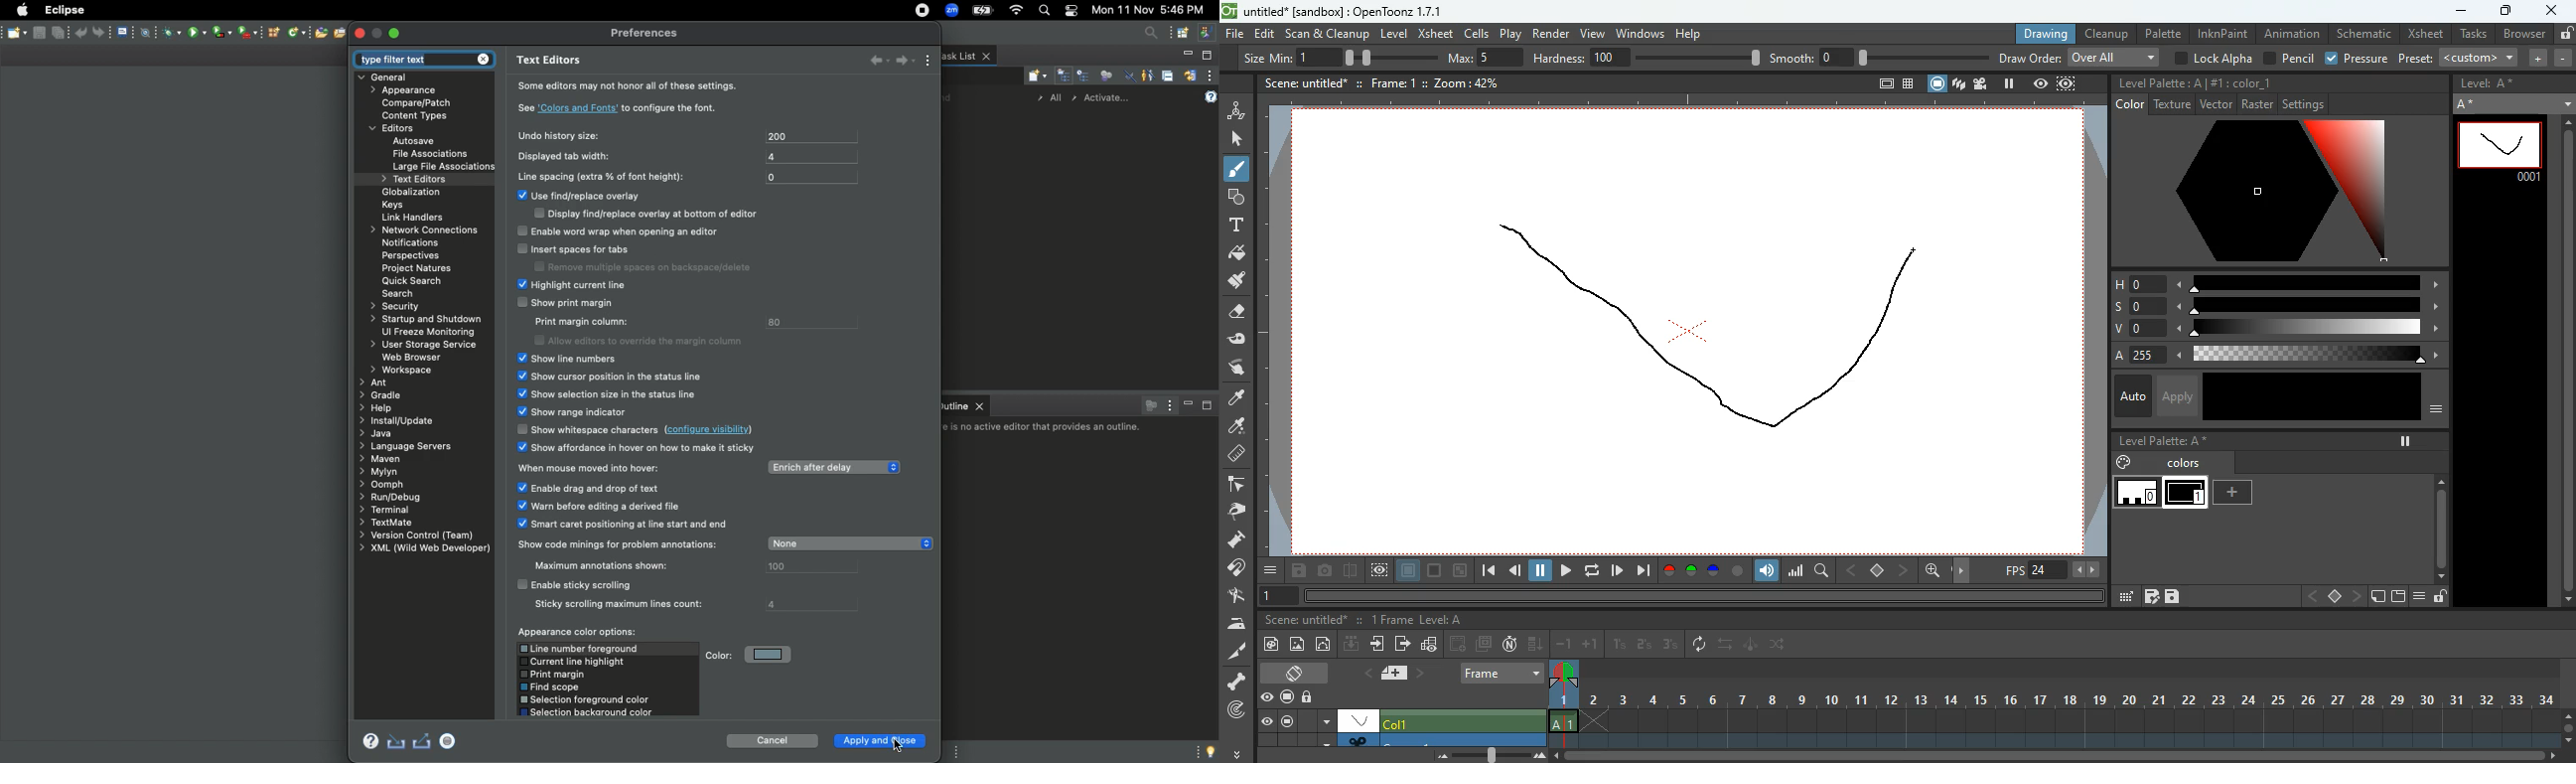 This screenshot has height=784, width=2576. Describe the element at coordinates (1515, 573) in the screenshot. I see `back` at that location.